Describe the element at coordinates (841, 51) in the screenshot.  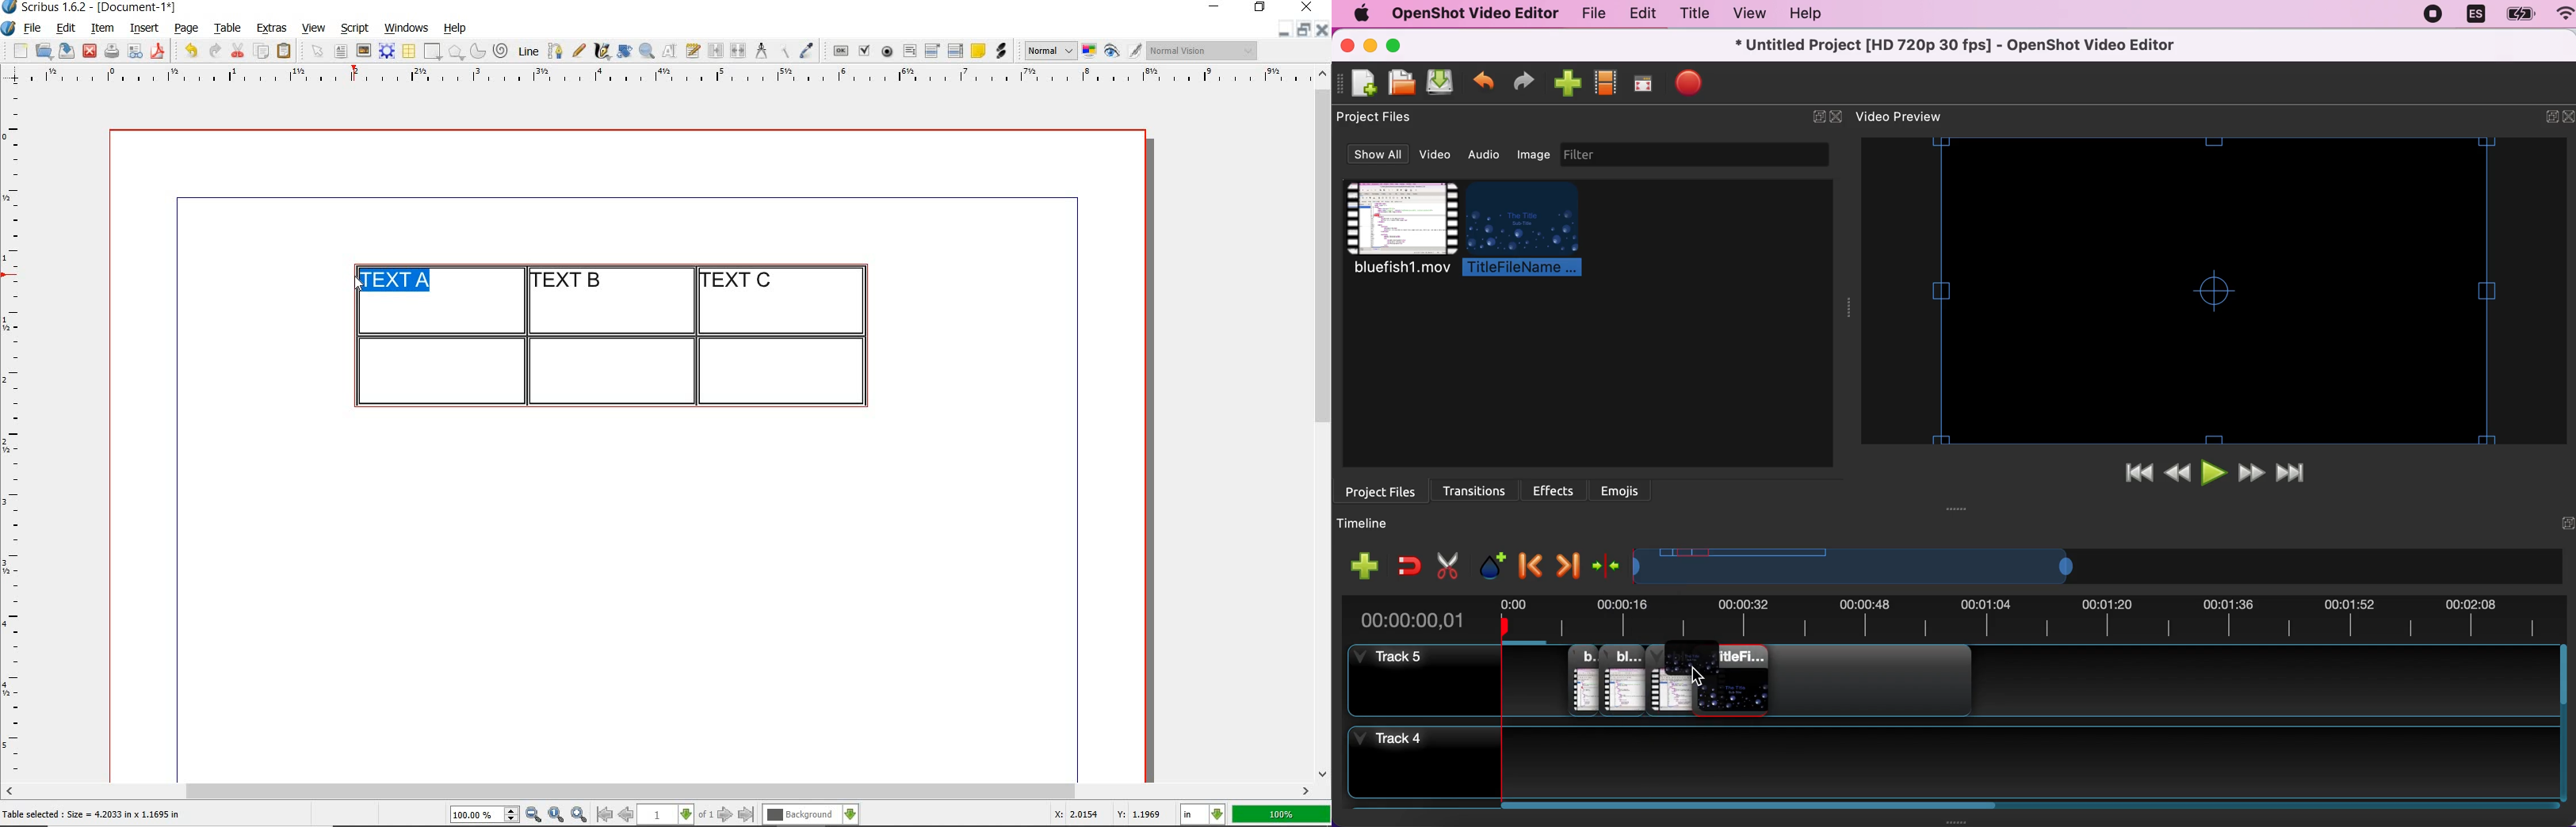
I see `pdf push button` at that location.